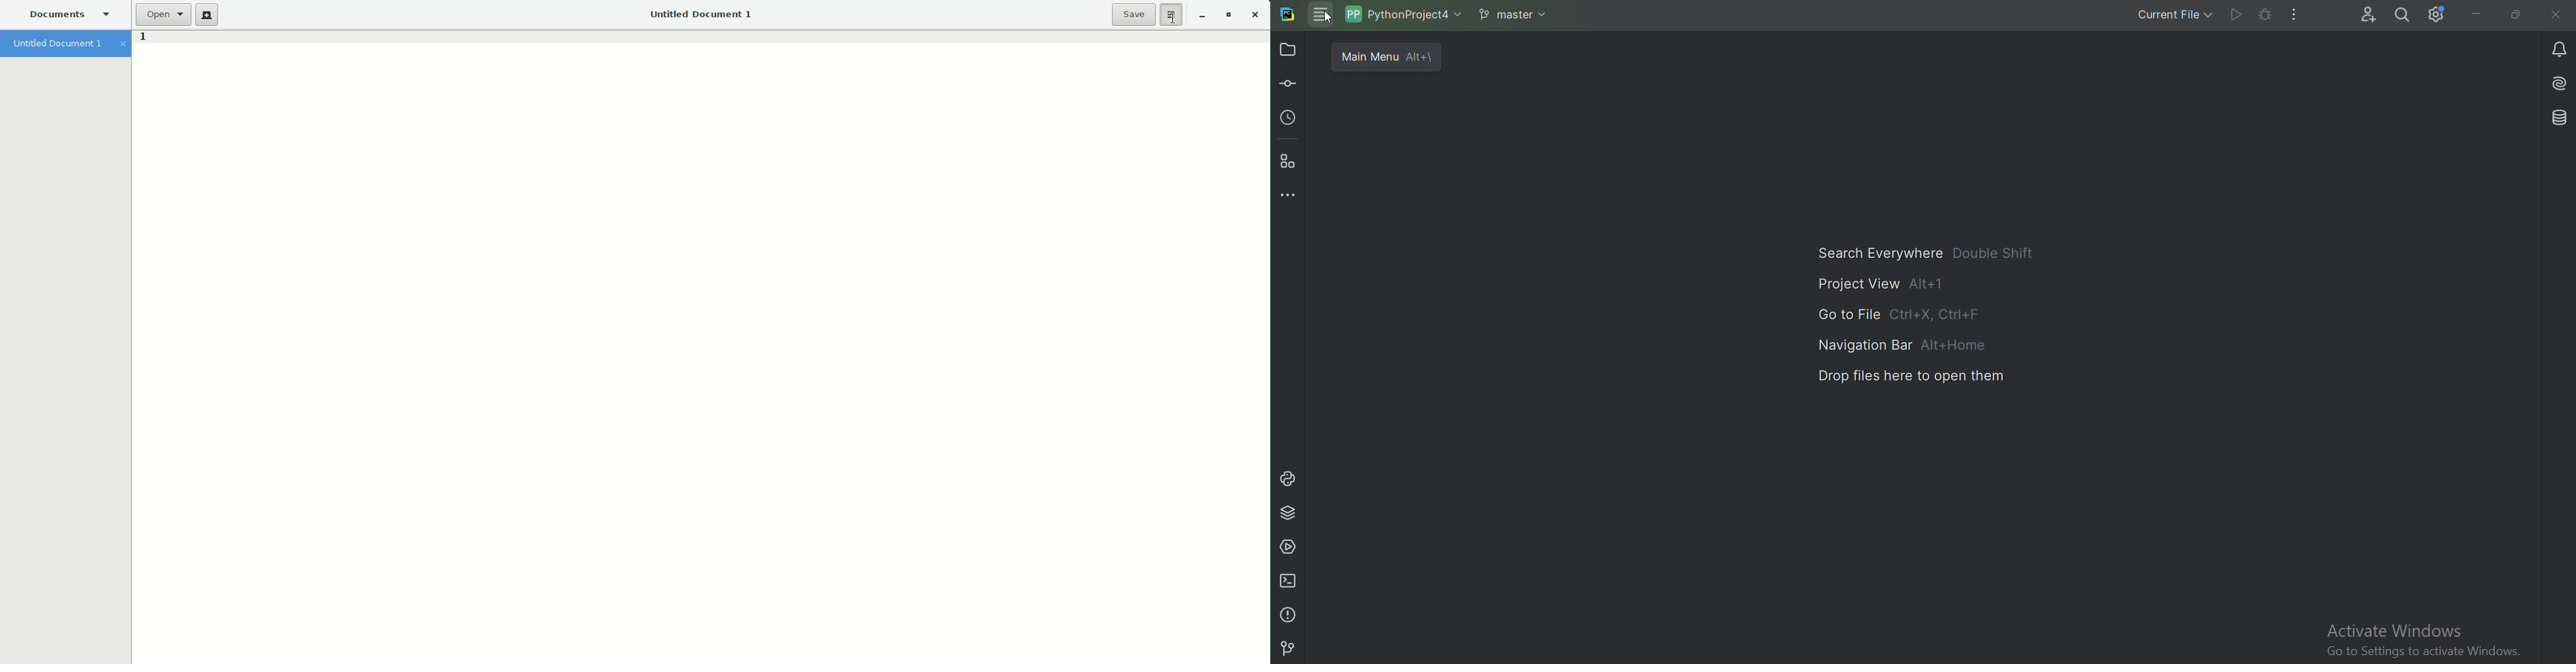  I want to click on Documents, so click(70, 15).